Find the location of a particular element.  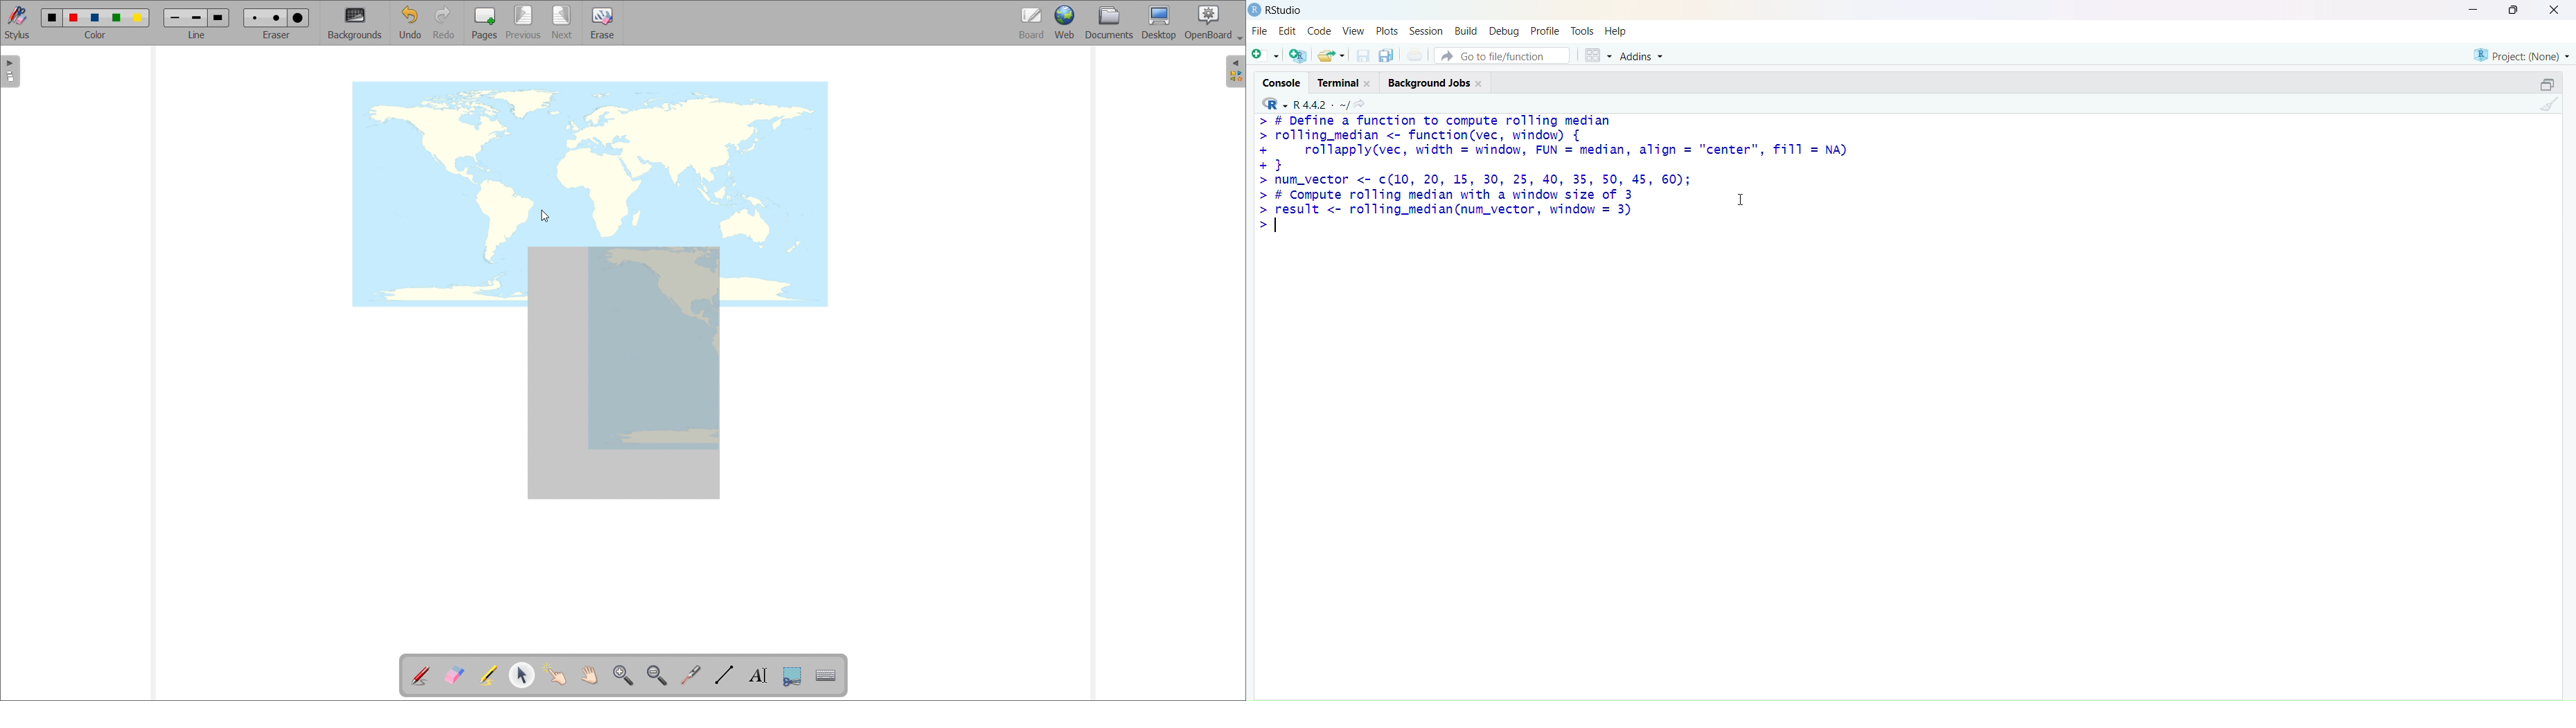

add file as is located at coordinates (1265, 55).